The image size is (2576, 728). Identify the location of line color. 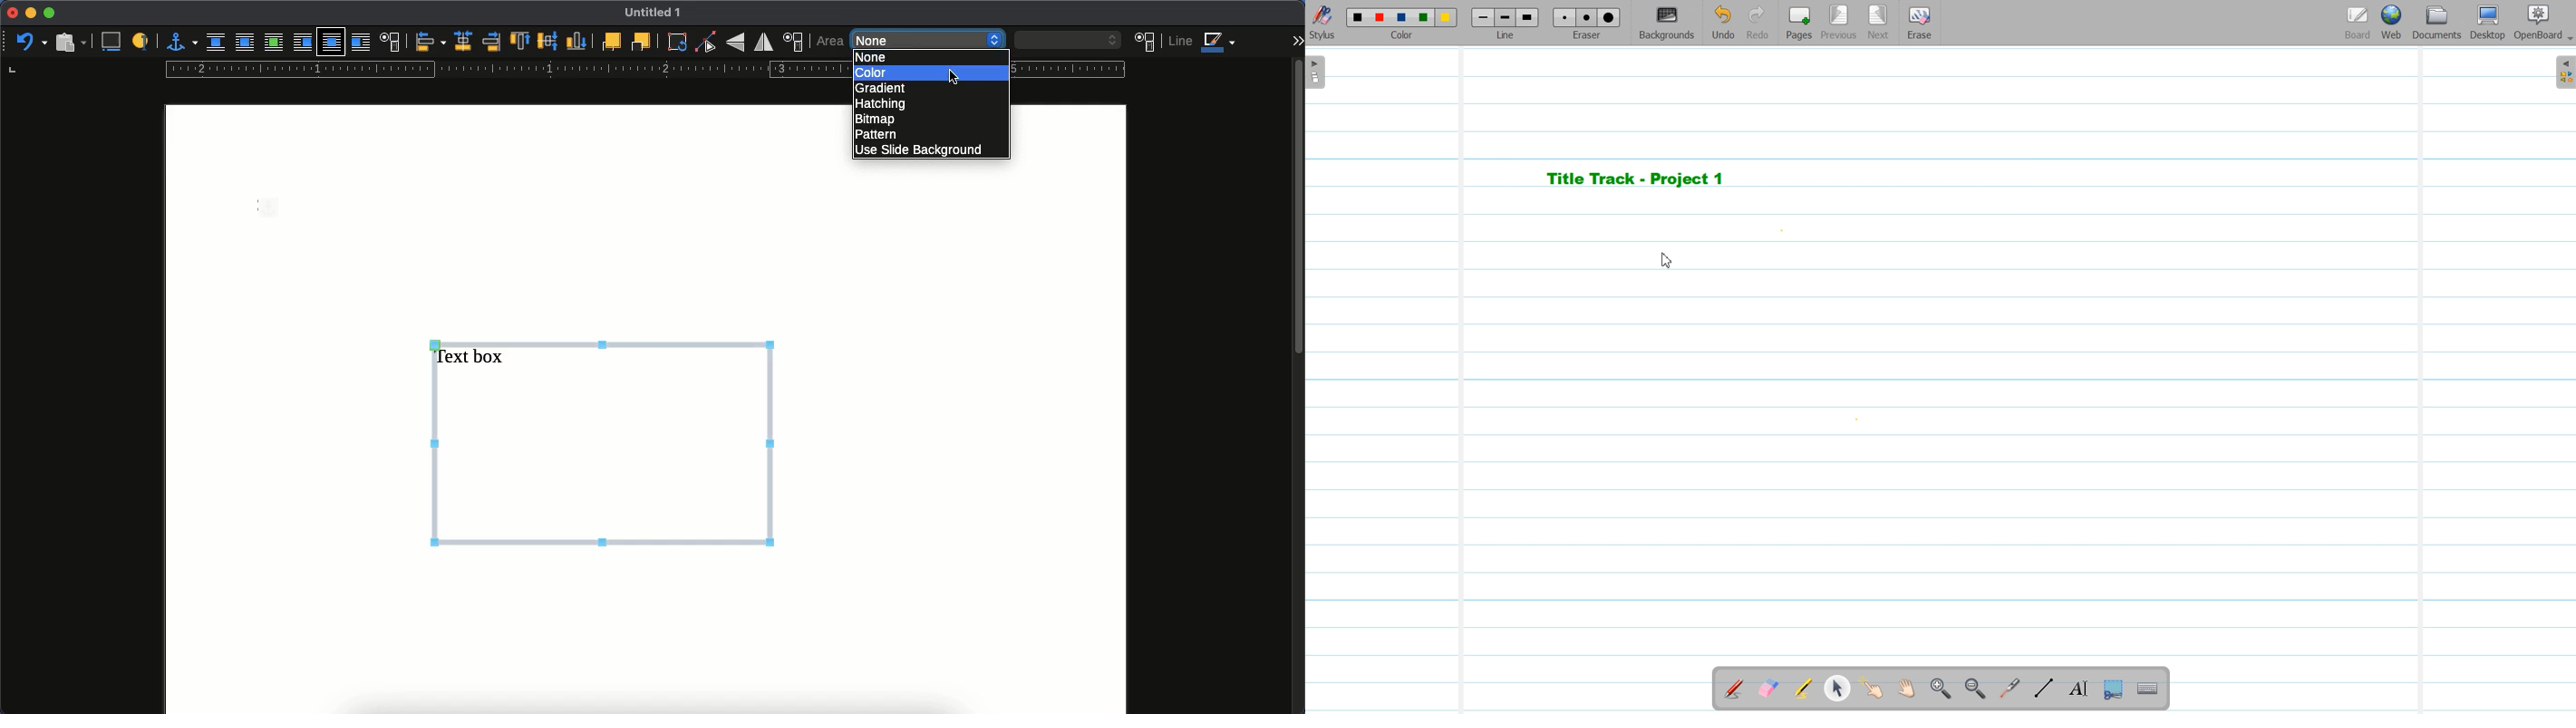
(1204, 43).